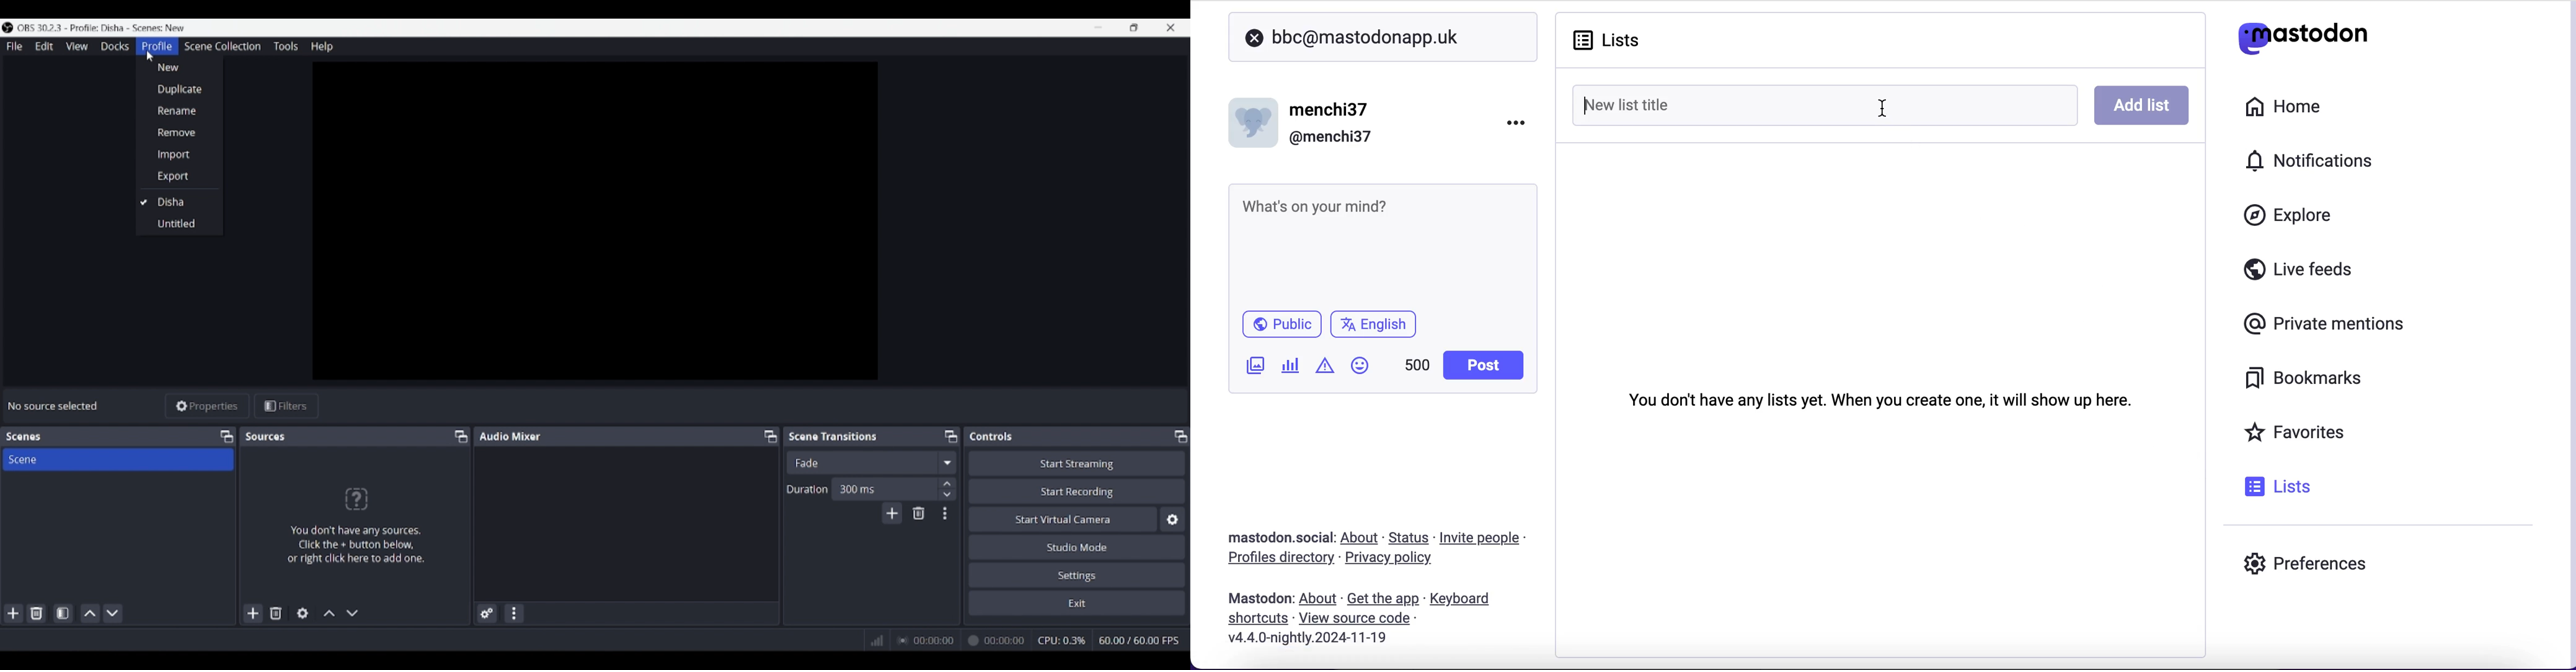 The height and width of the screenshot is (672, 2576). I want to click on Audio Mixer, so click(630, 436).